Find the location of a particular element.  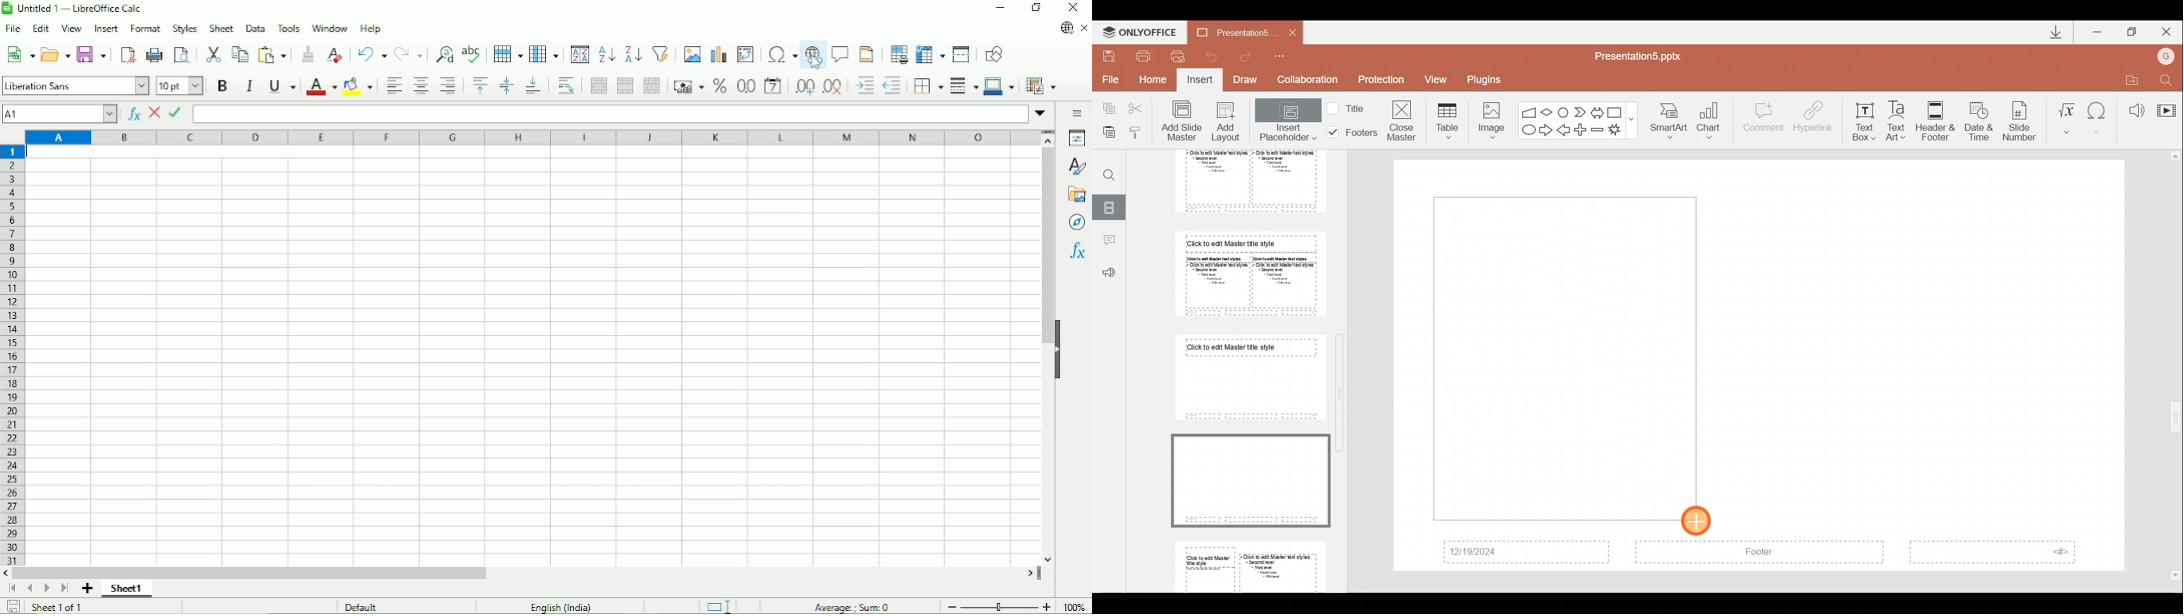

Sheet 1 is located at coordinates (127, 588).